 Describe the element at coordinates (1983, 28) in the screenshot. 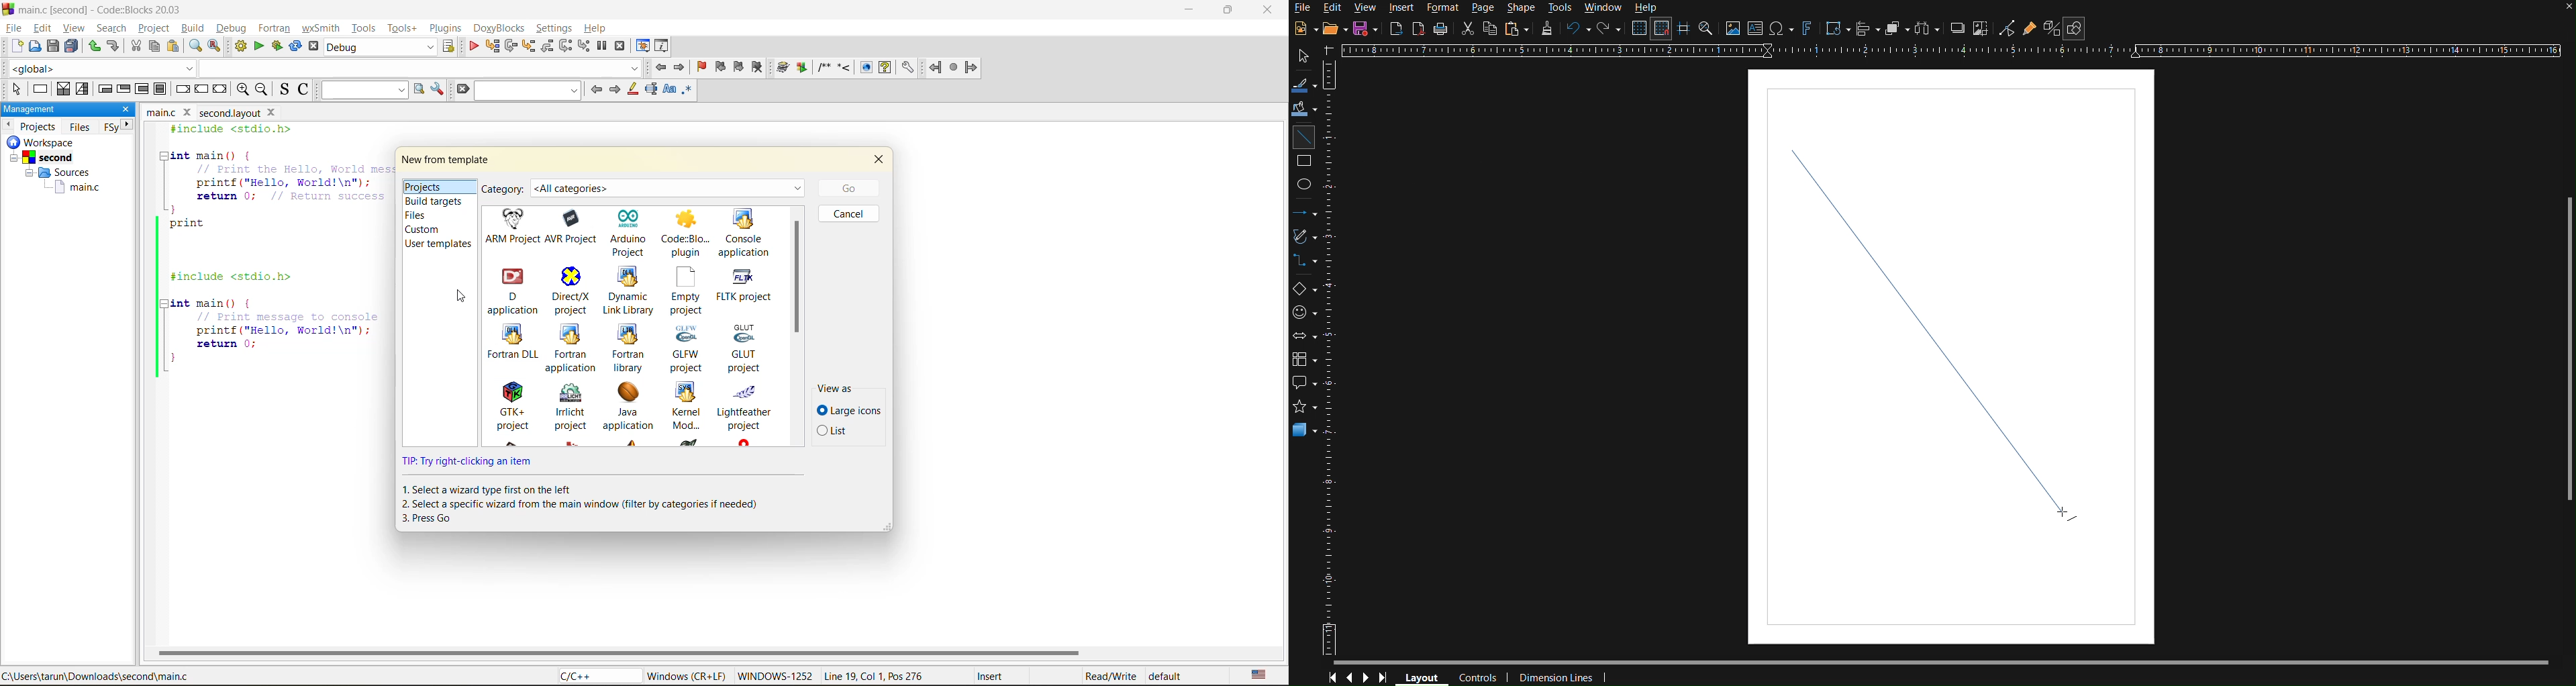

I see `Crop Image` at that location.